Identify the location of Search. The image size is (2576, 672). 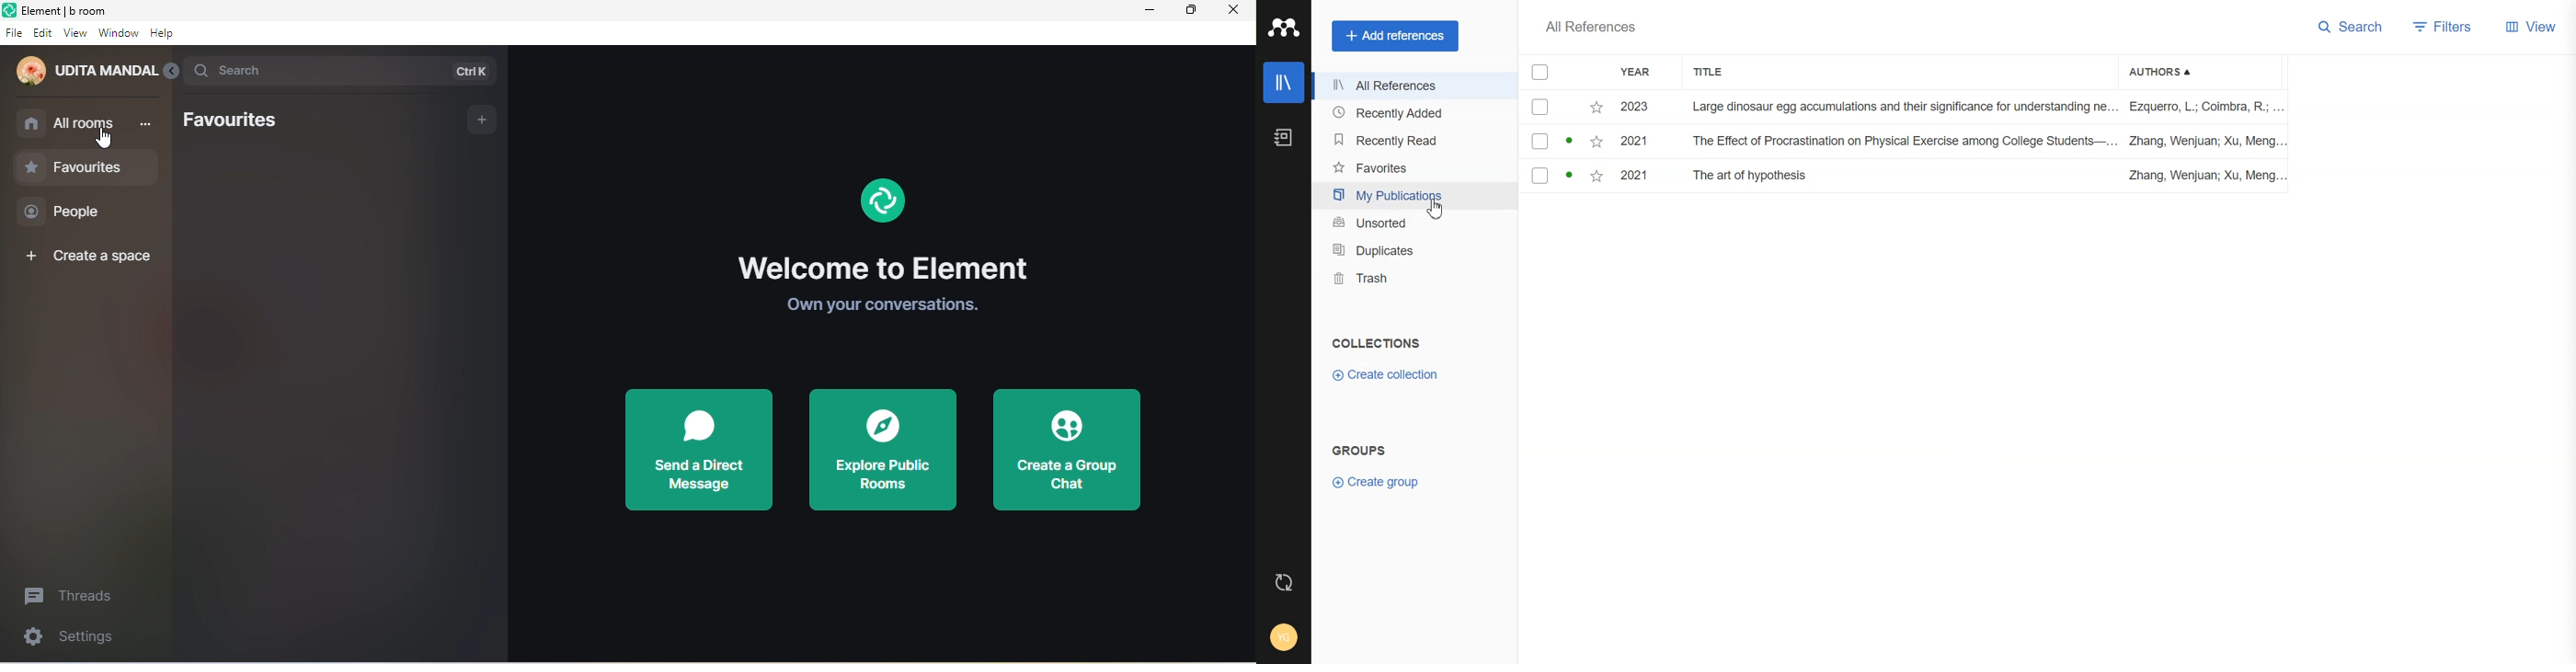
(2352, 26).